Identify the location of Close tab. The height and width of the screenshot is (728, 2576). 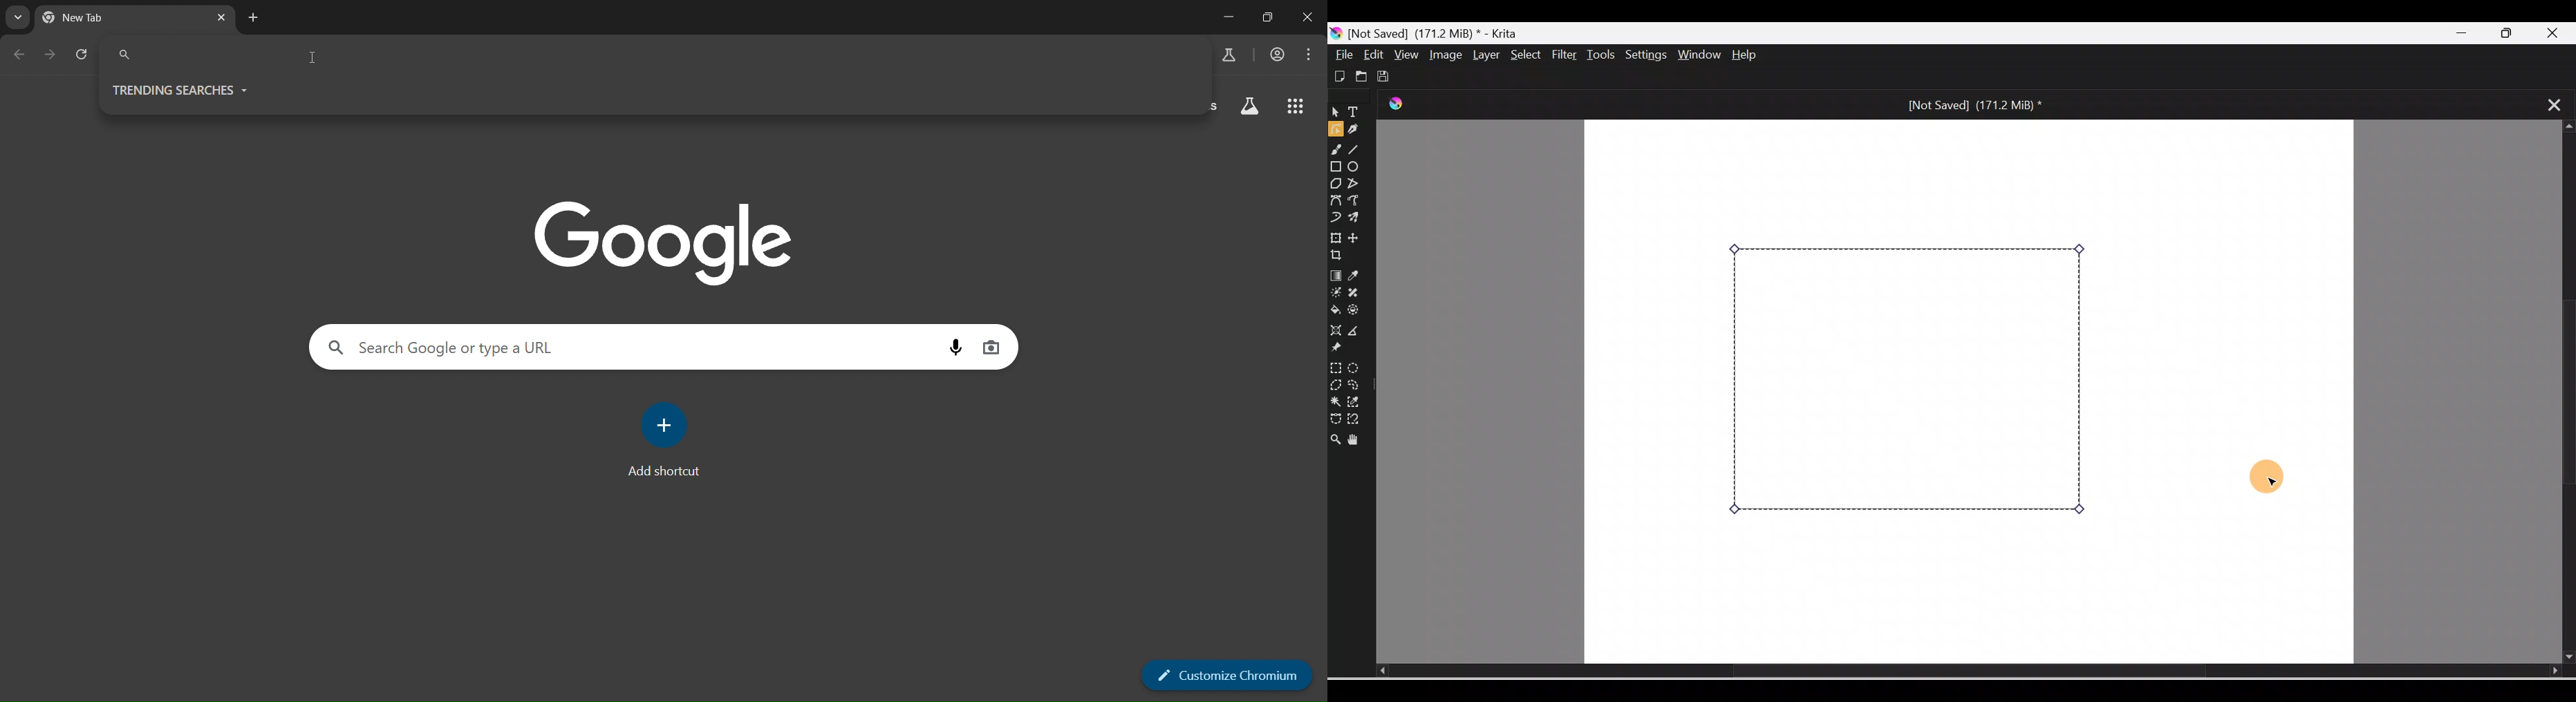
(2548, 103).